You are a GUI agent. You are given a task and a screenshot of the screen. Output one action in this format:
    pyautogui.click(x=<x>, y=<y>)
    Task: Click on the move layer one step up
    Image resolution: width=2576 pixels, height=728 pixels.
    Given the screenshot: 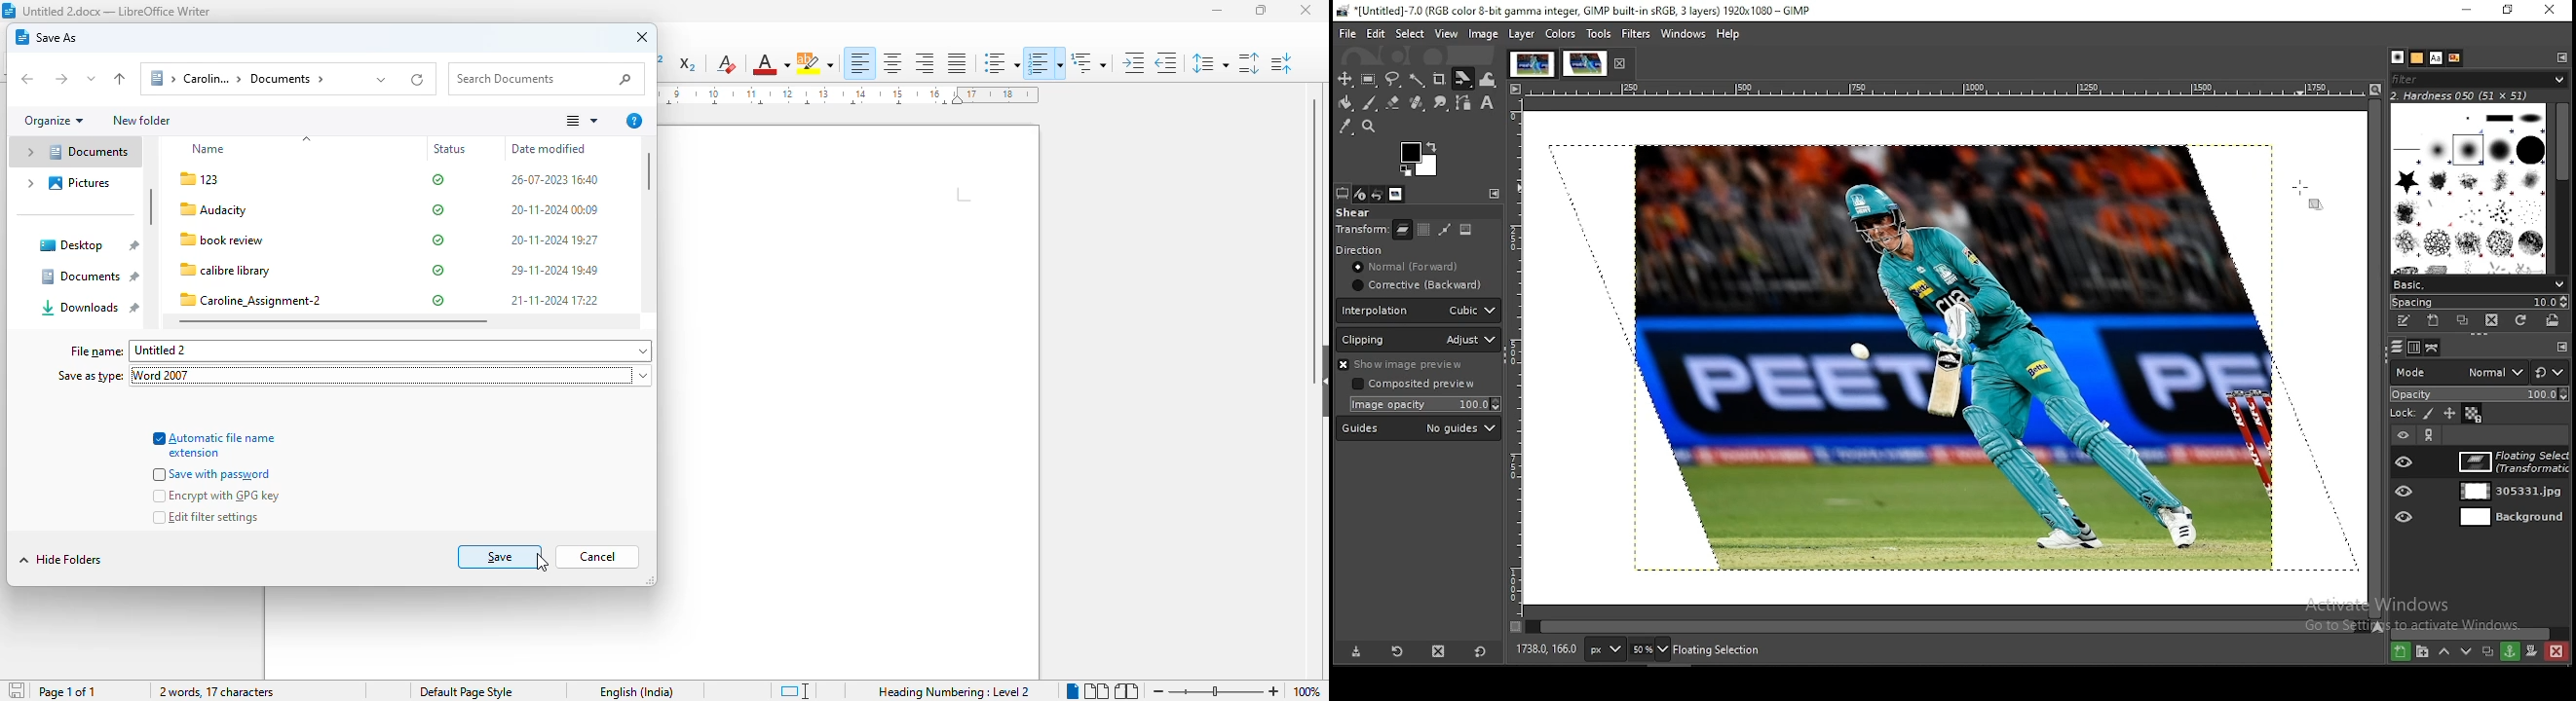 What is the action you would take?
    pyautogui.click(x=2443, y=651)
    